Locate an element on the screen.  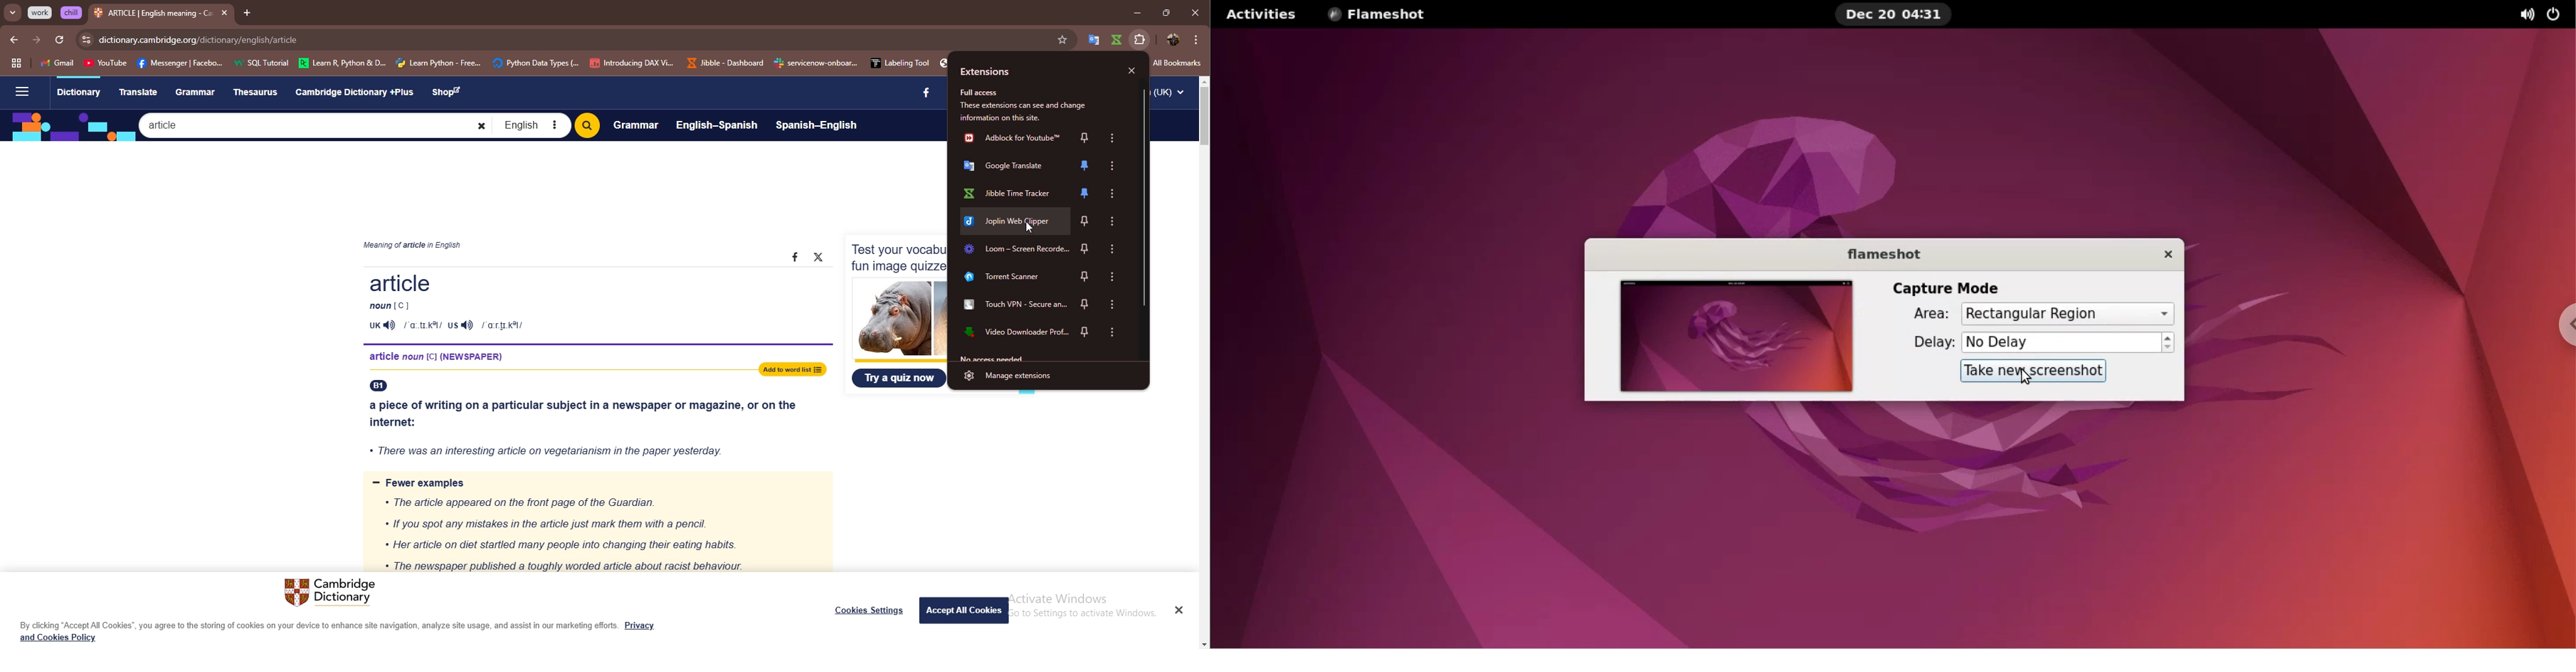
extension is located at coordinates (1014, 278).